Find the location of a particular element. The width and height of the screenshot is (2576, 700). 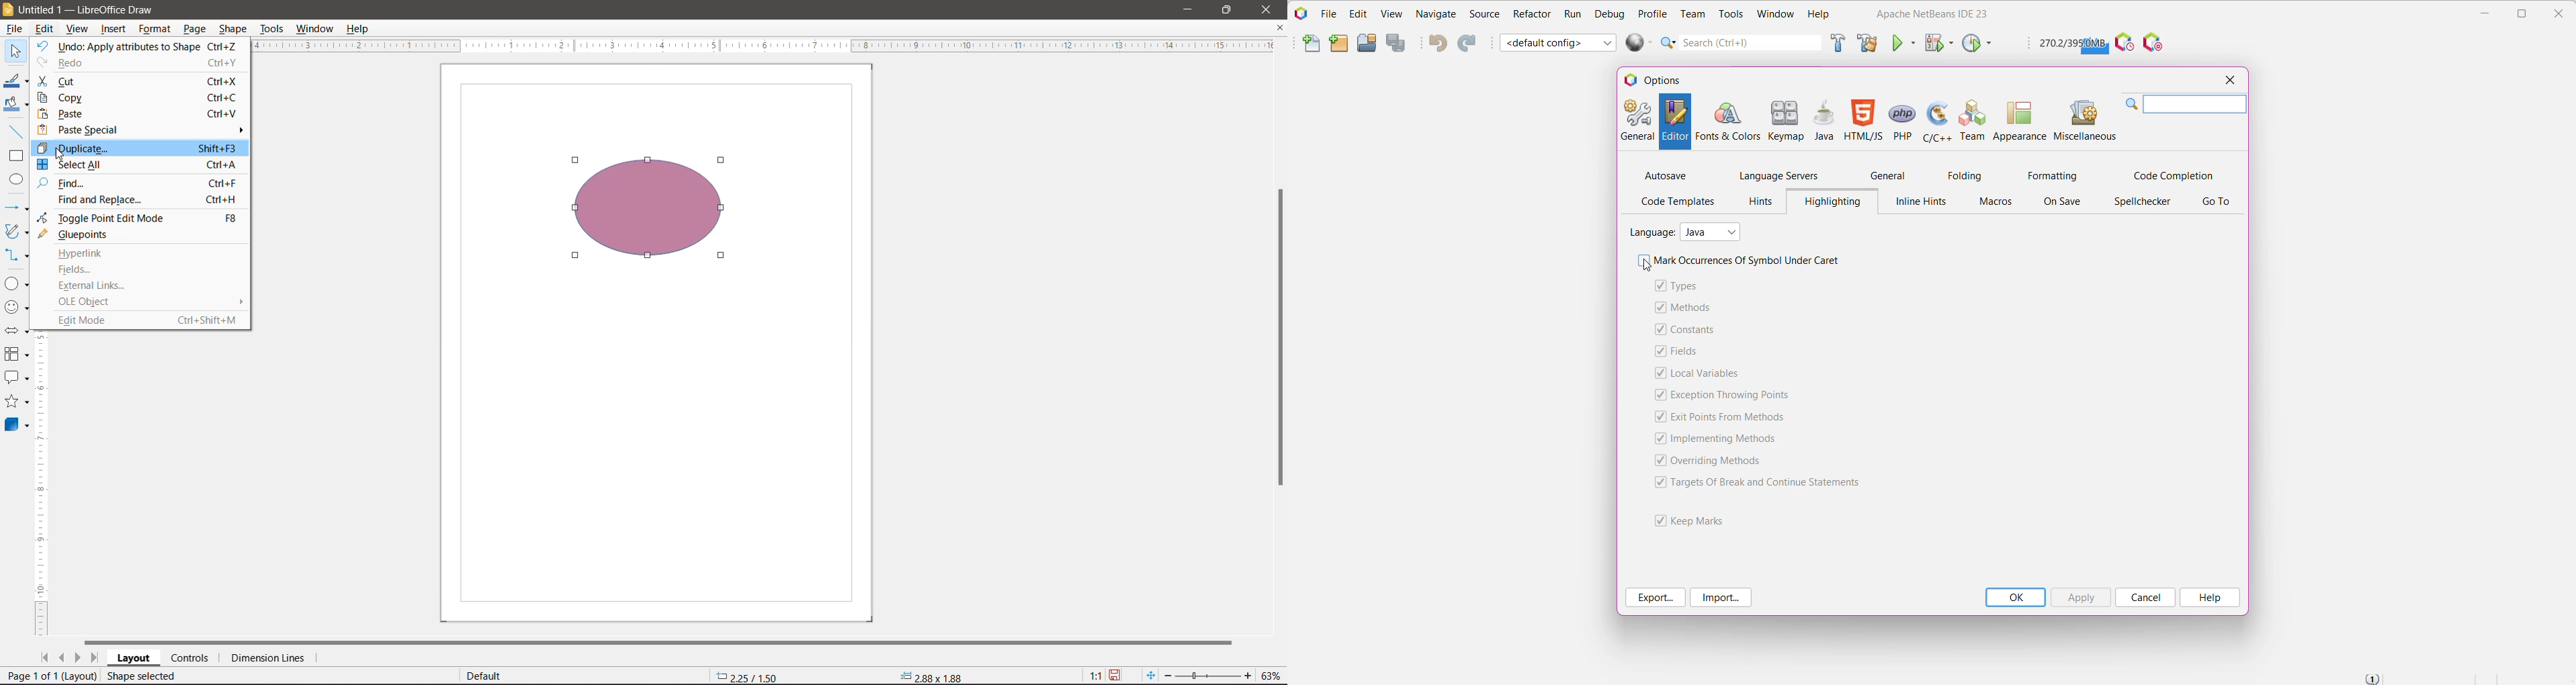

Tools is located at coordinates (272, 30).